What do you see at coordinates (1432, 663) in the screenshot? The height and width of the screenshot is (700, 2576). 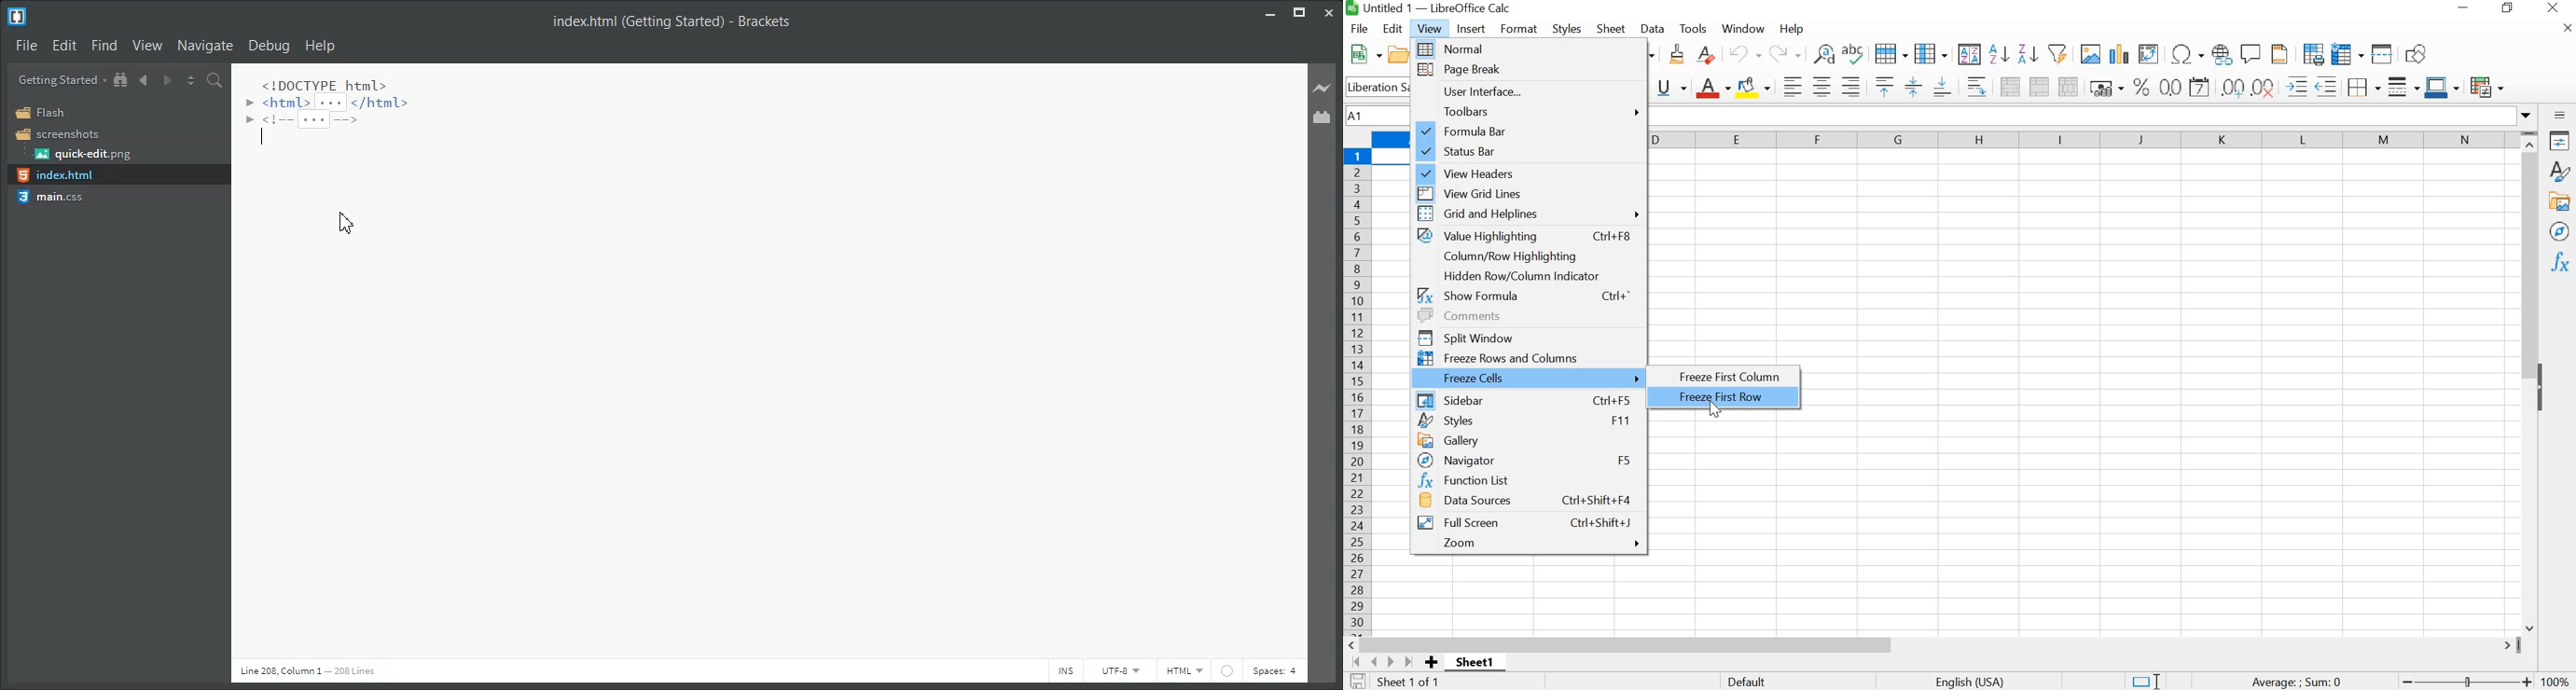 I see `ADD SHEET` at bounding box center [1432, 663].